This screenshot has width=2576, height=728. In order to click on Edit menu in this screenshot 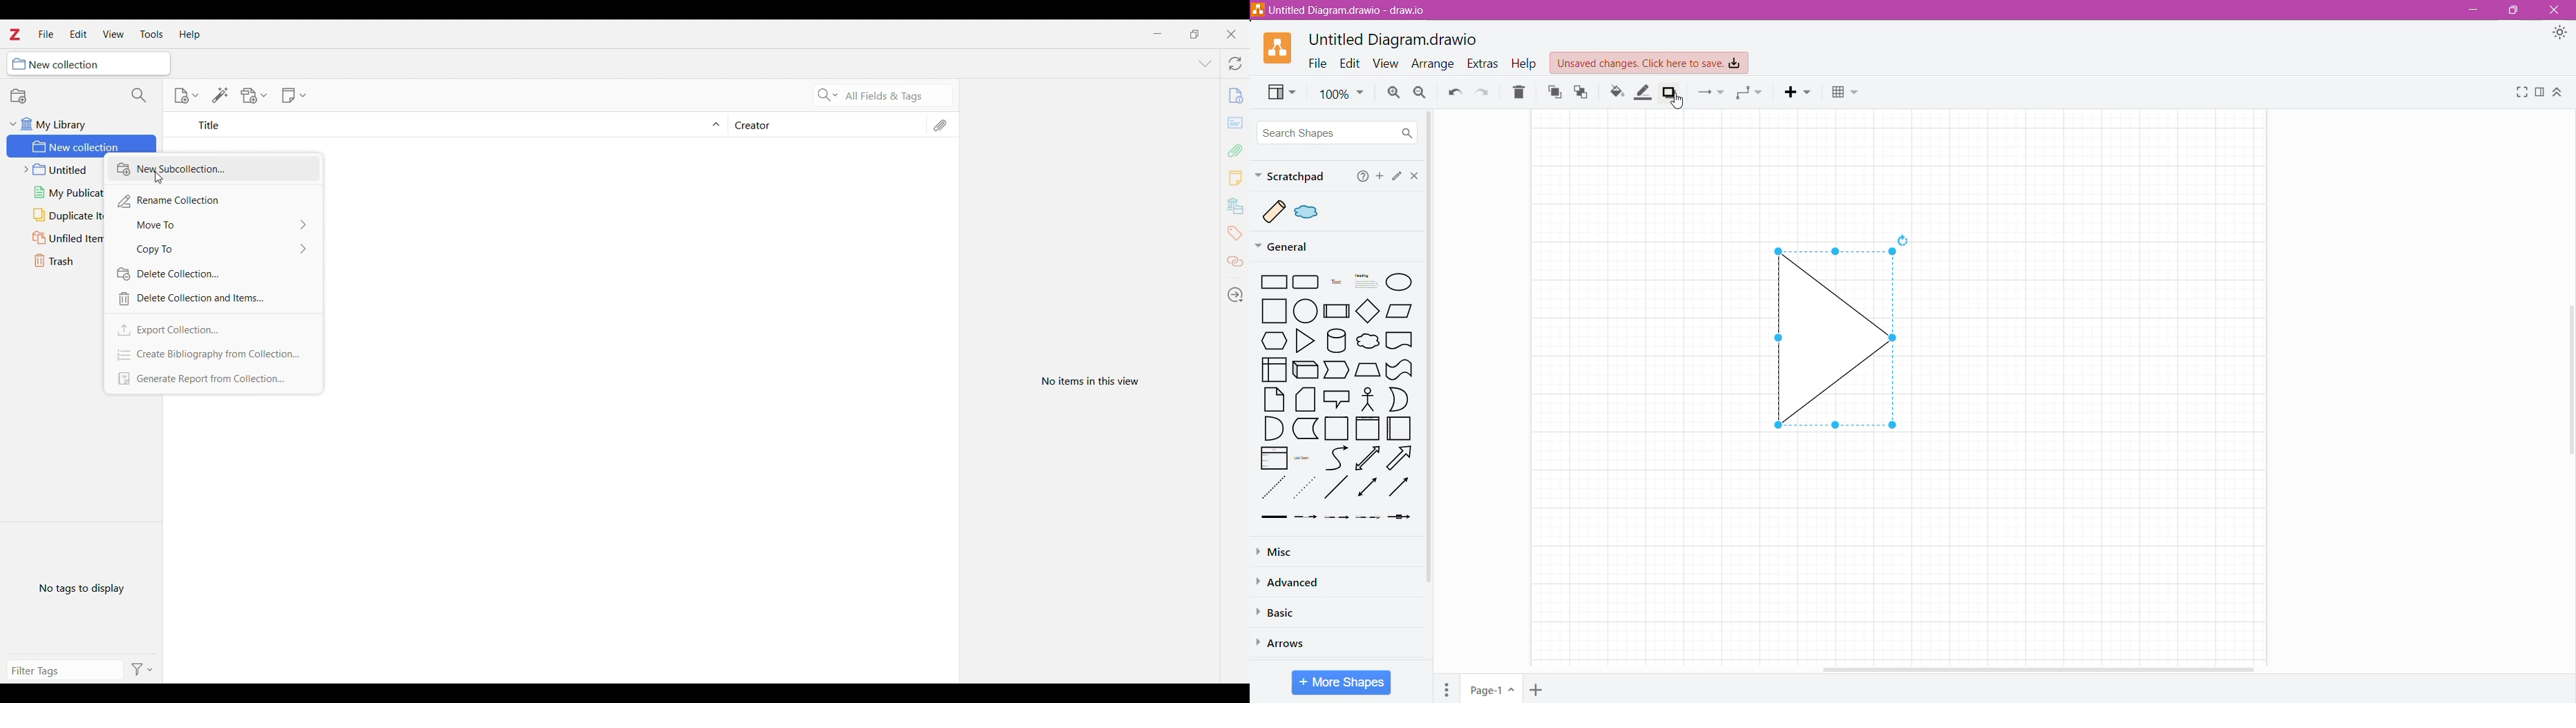, I will do `click(79, 34)`.